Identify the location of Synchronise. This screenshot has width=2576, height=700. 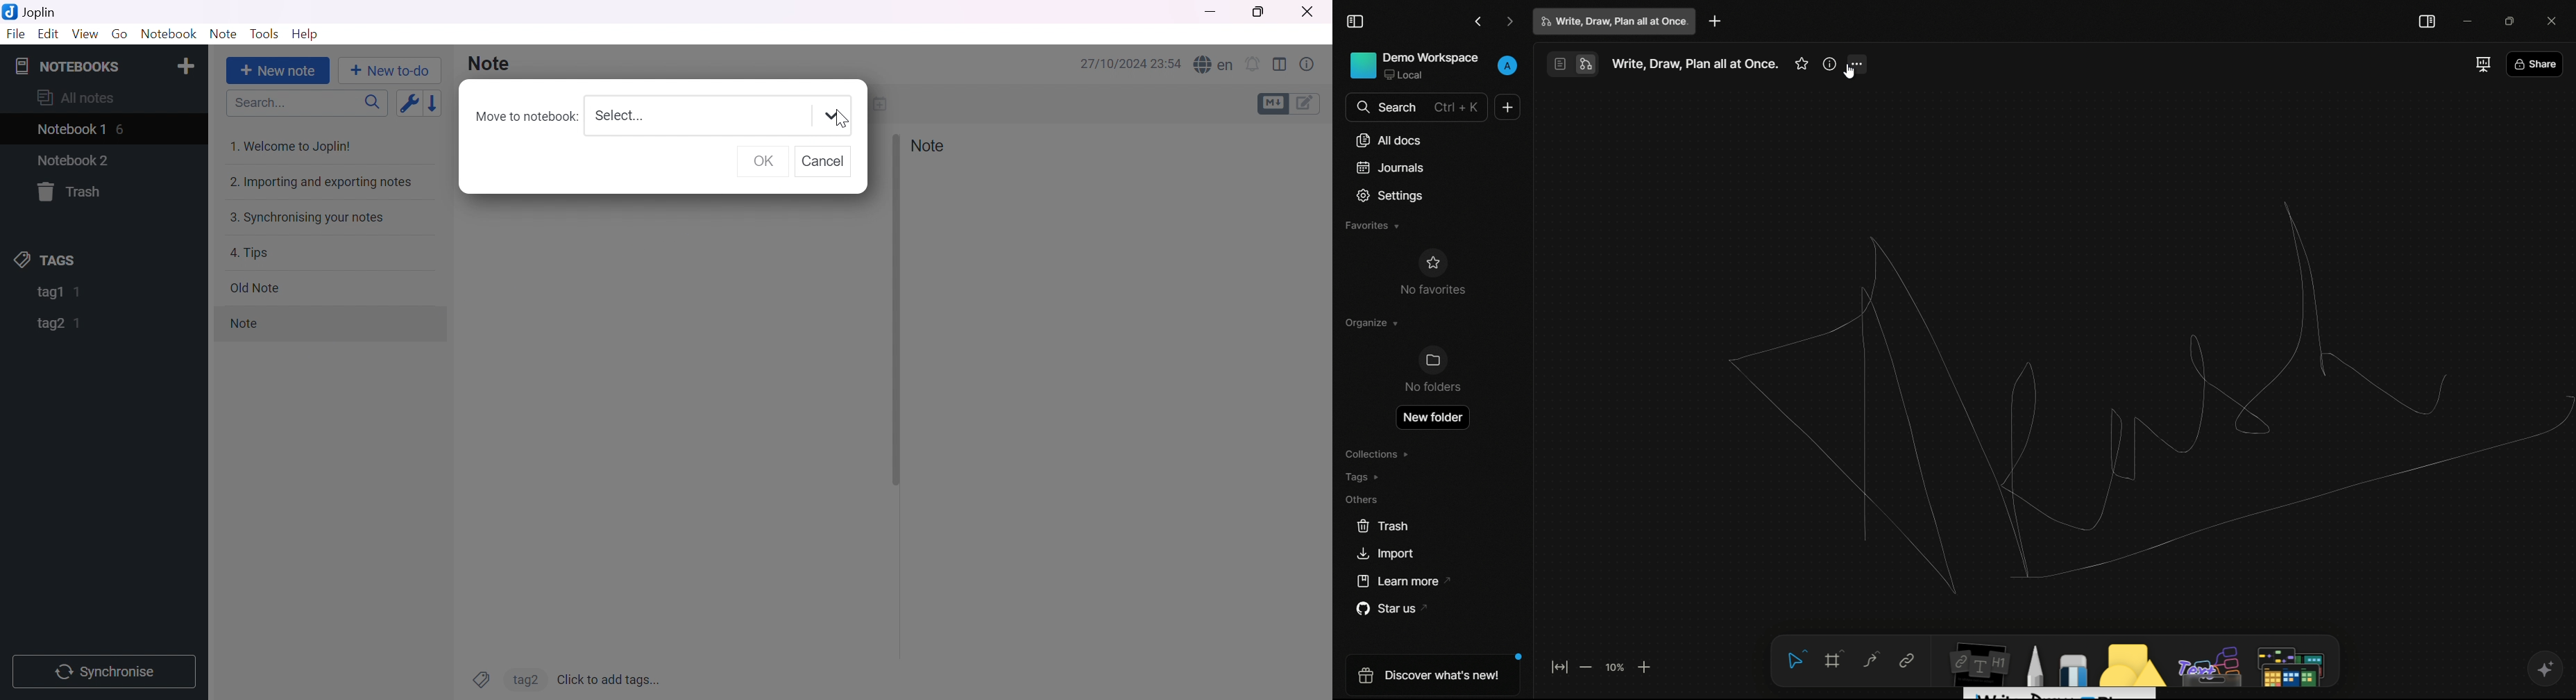
(106, 672).